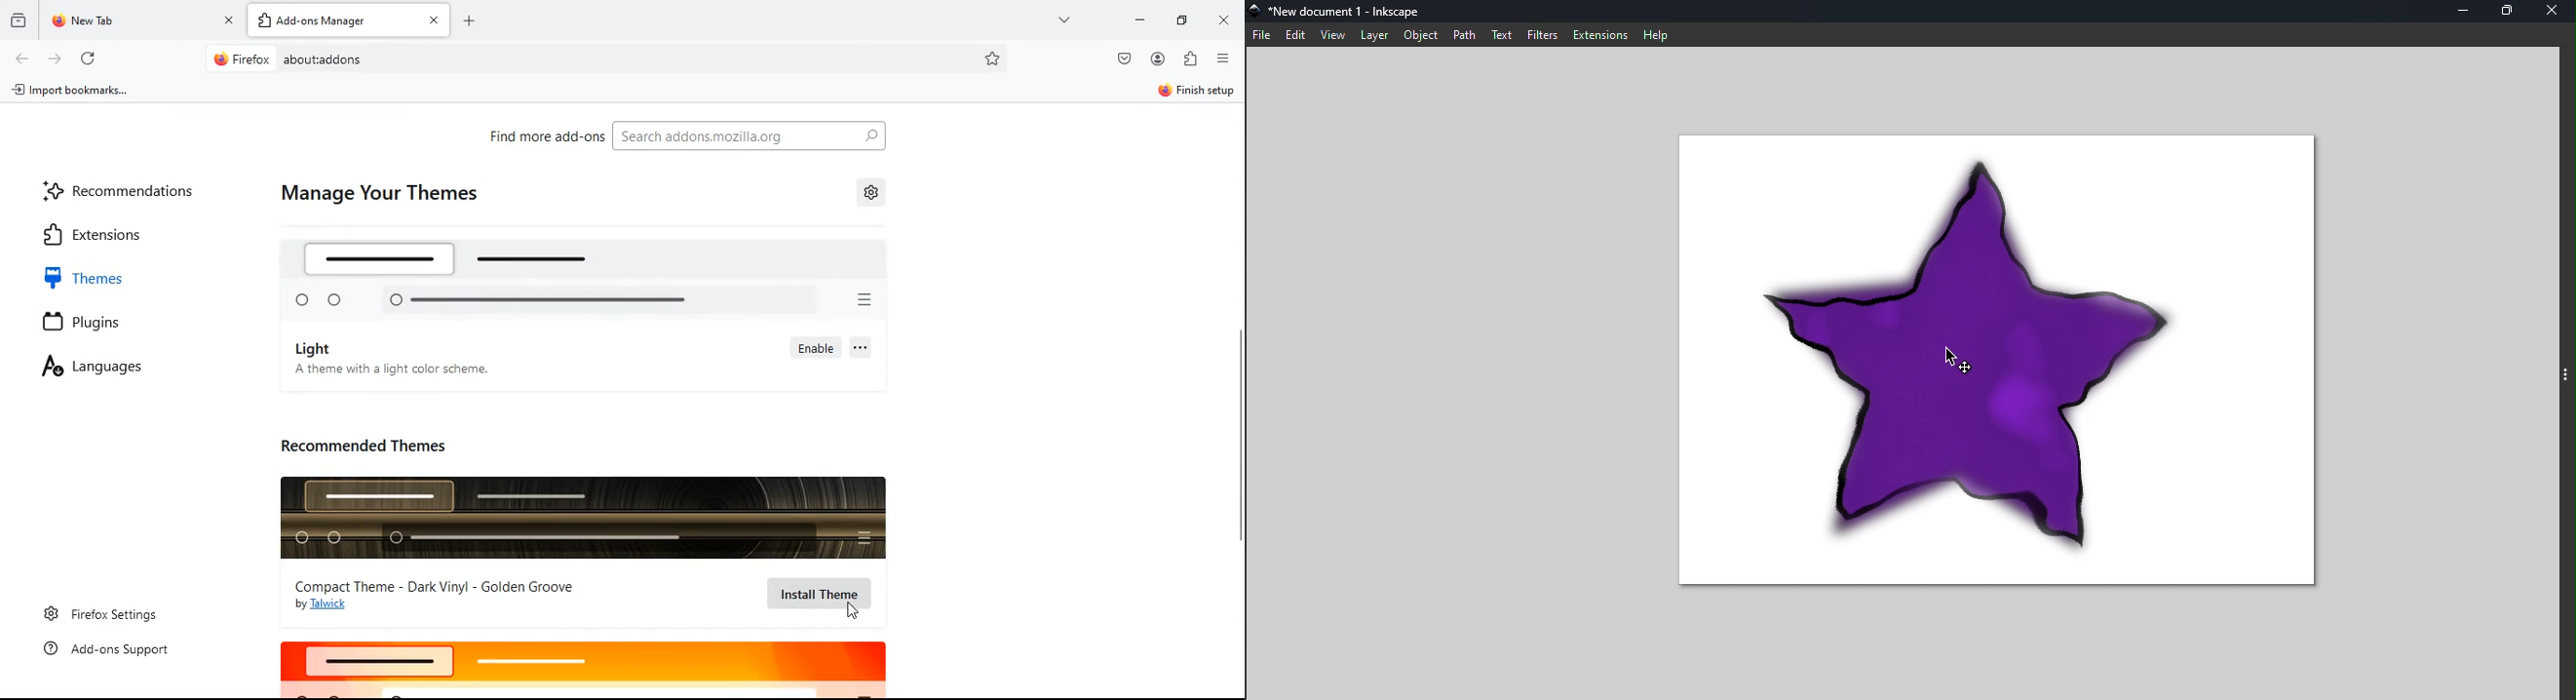 This screenshot has width=2576, height=700. Describe the element at coordinates (1190, 60) in the screenshot. I see `instalations` at that location.